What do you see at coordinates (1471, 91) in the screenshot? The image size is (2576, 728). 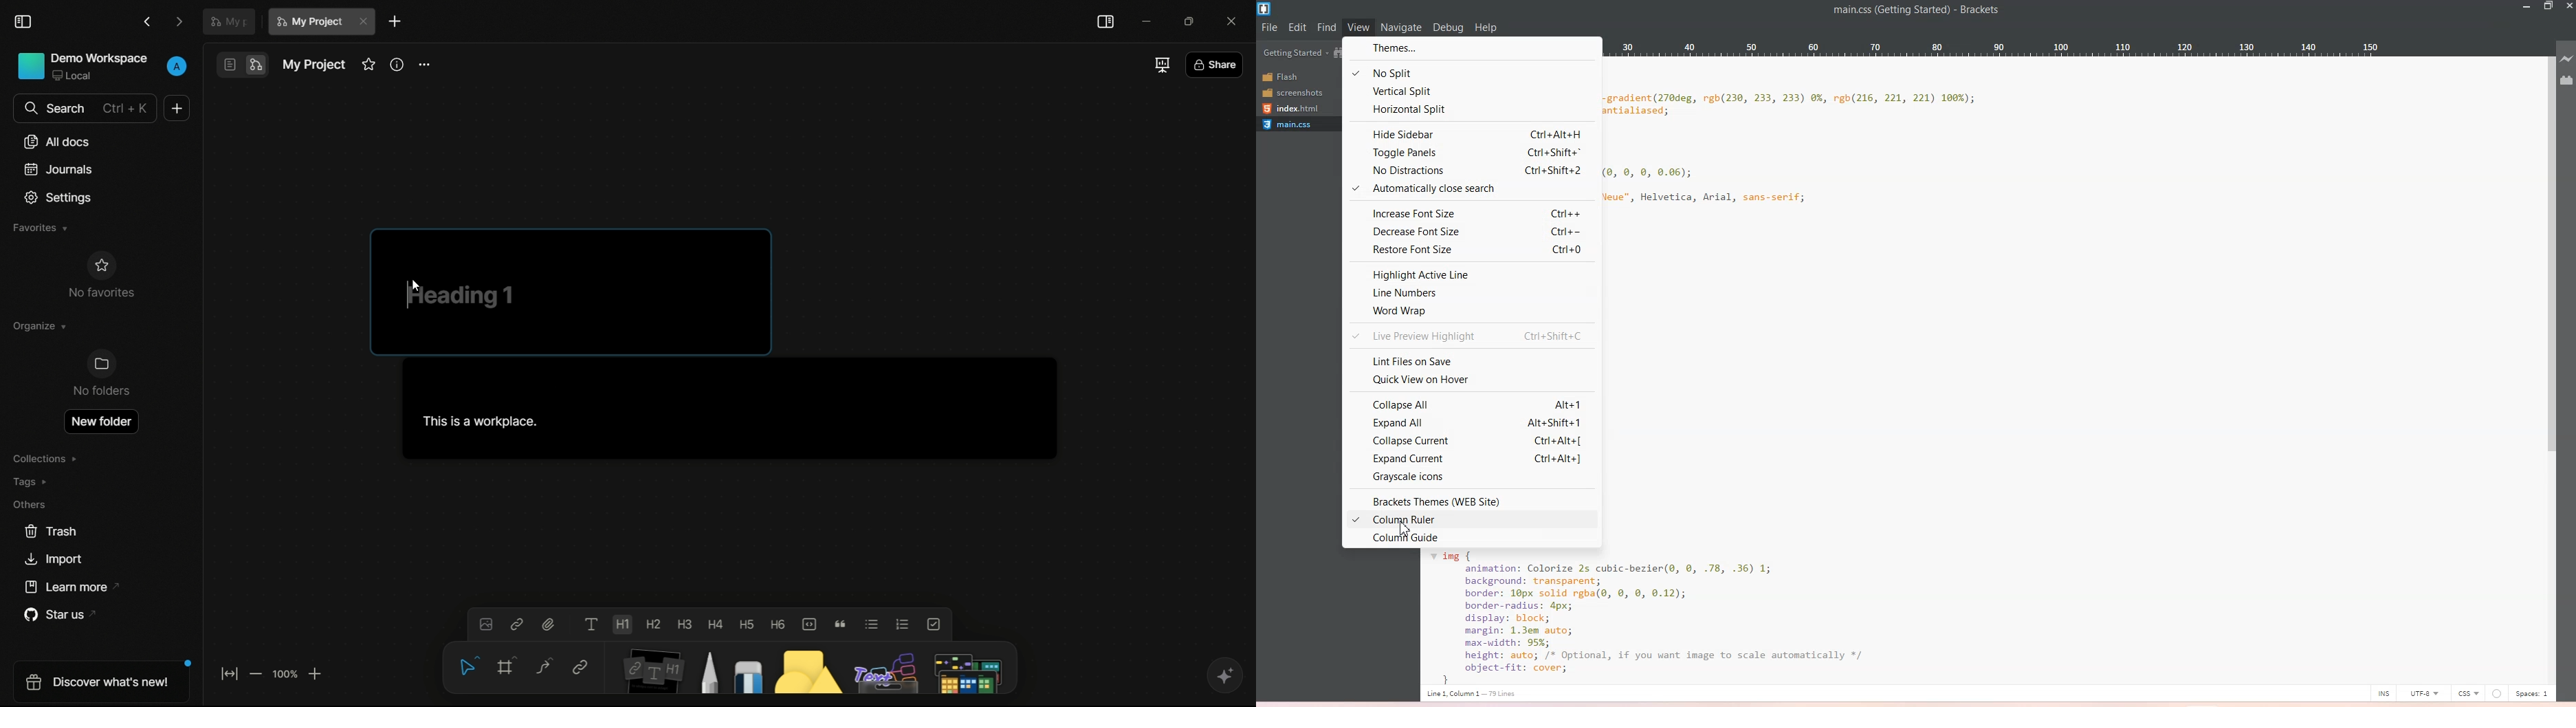 I see `Vertical split` at bounding box center [1471, 91].